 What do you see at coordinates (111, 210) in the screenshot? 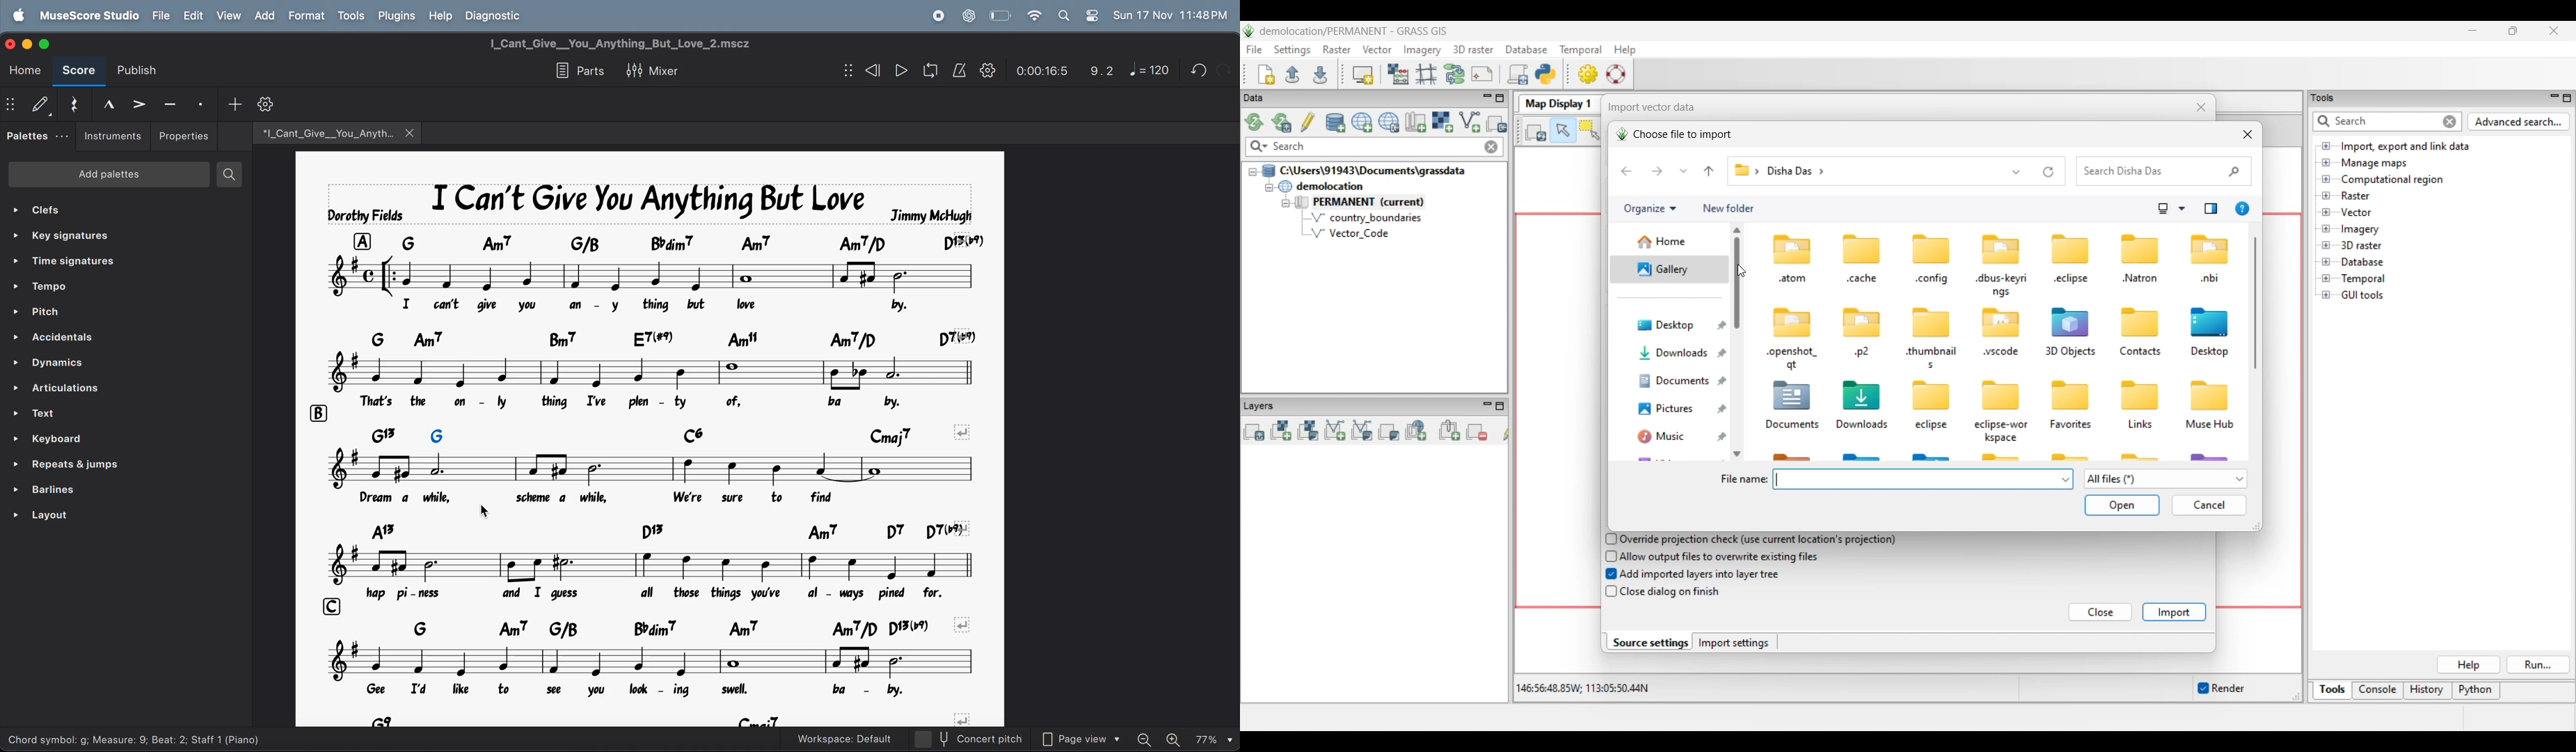
I see `clefs` at bounding box center [111, 210].